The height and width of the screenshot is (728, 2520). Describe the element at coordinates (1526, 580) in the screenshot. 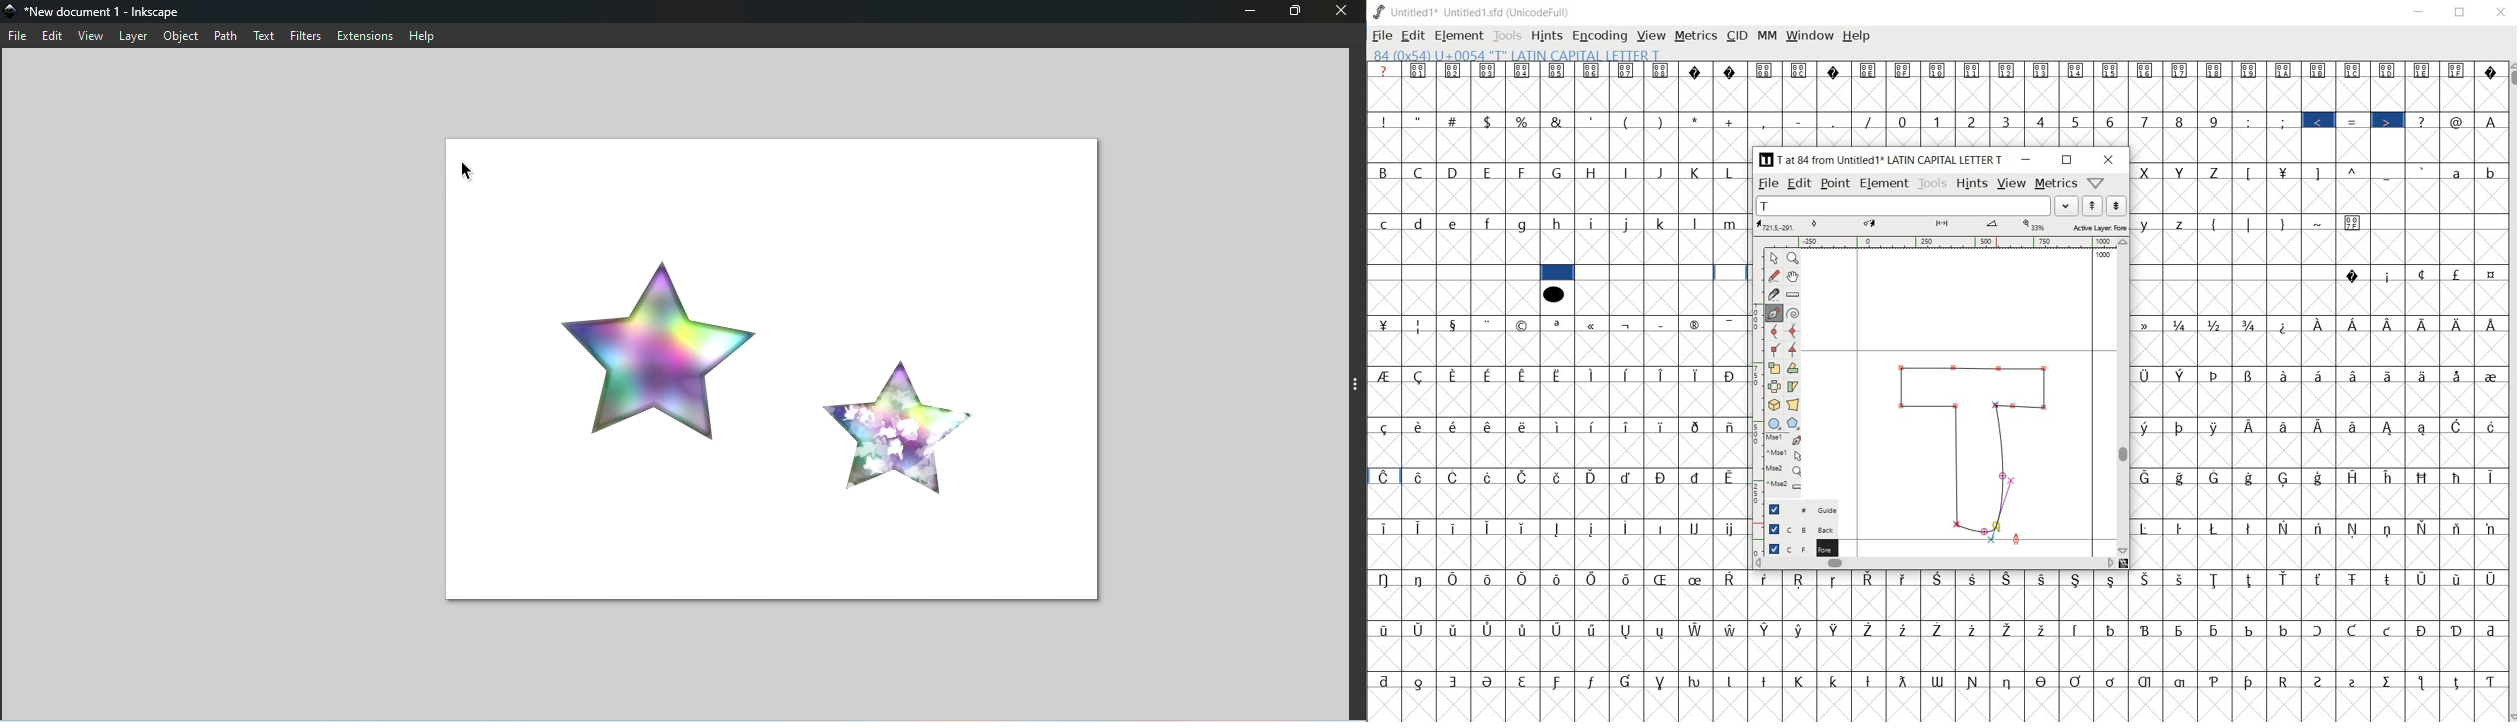

I see `Symbol` at that location.